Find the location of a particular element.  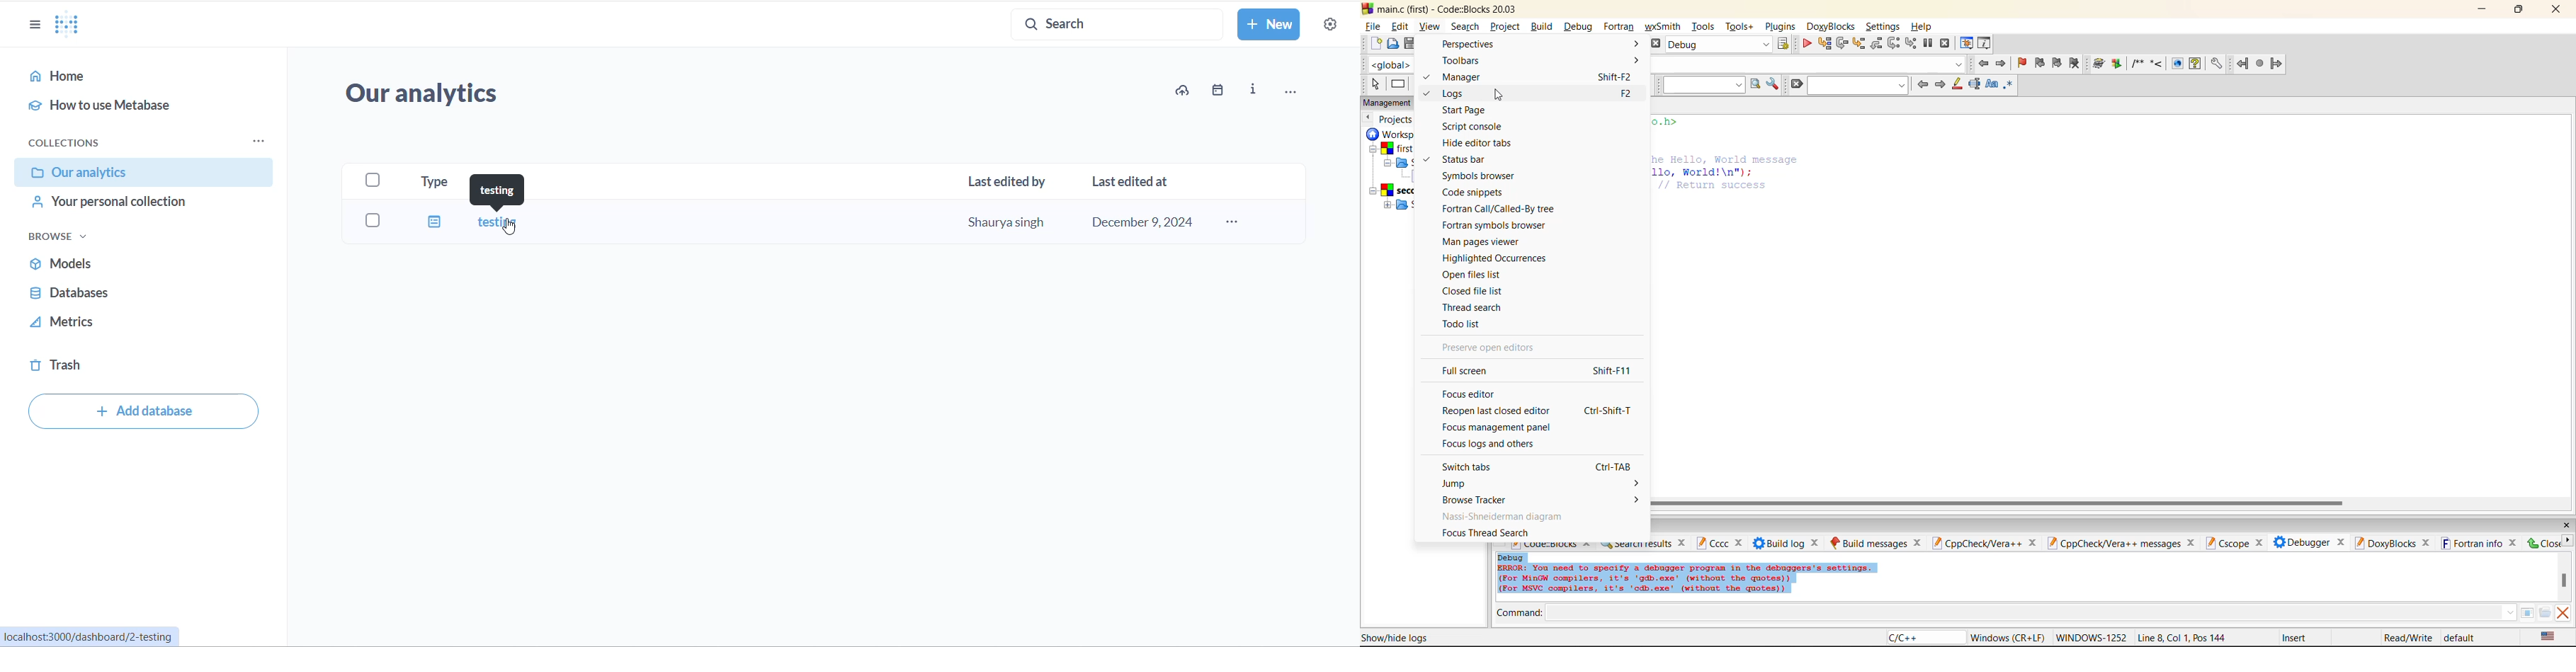

select is located at coordinates (1374, 84).